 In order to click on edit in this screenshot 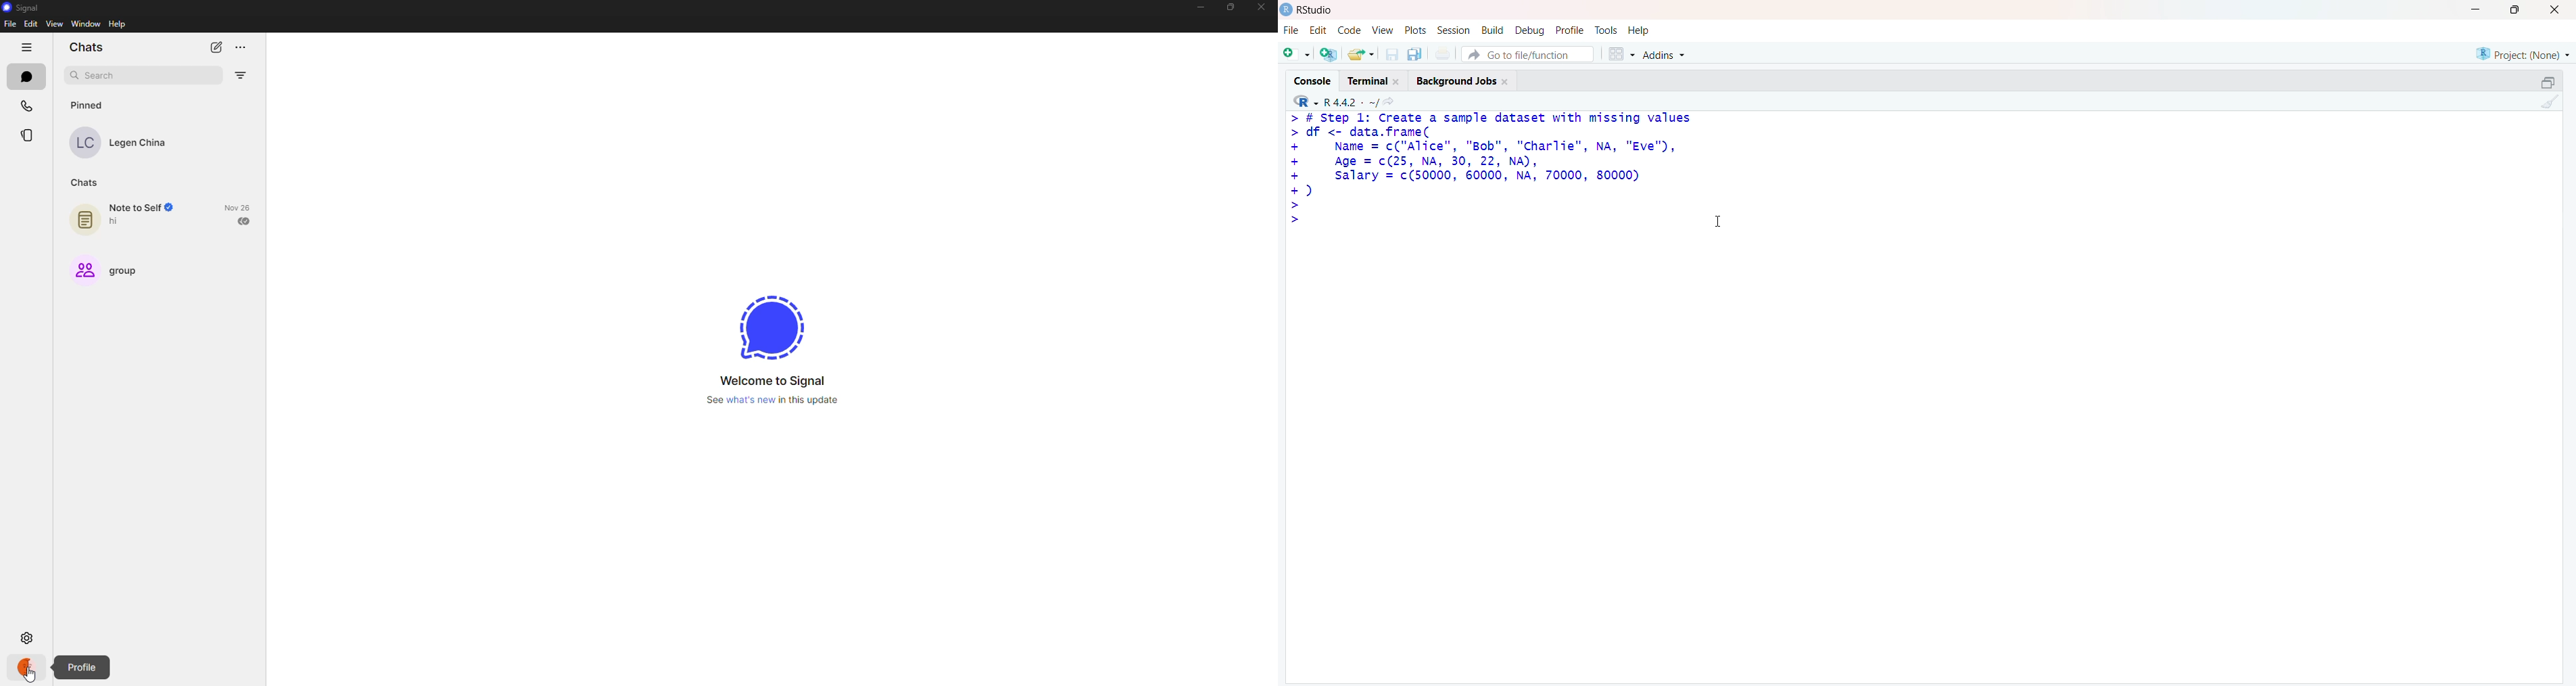, I will do `click(31, 24)`.